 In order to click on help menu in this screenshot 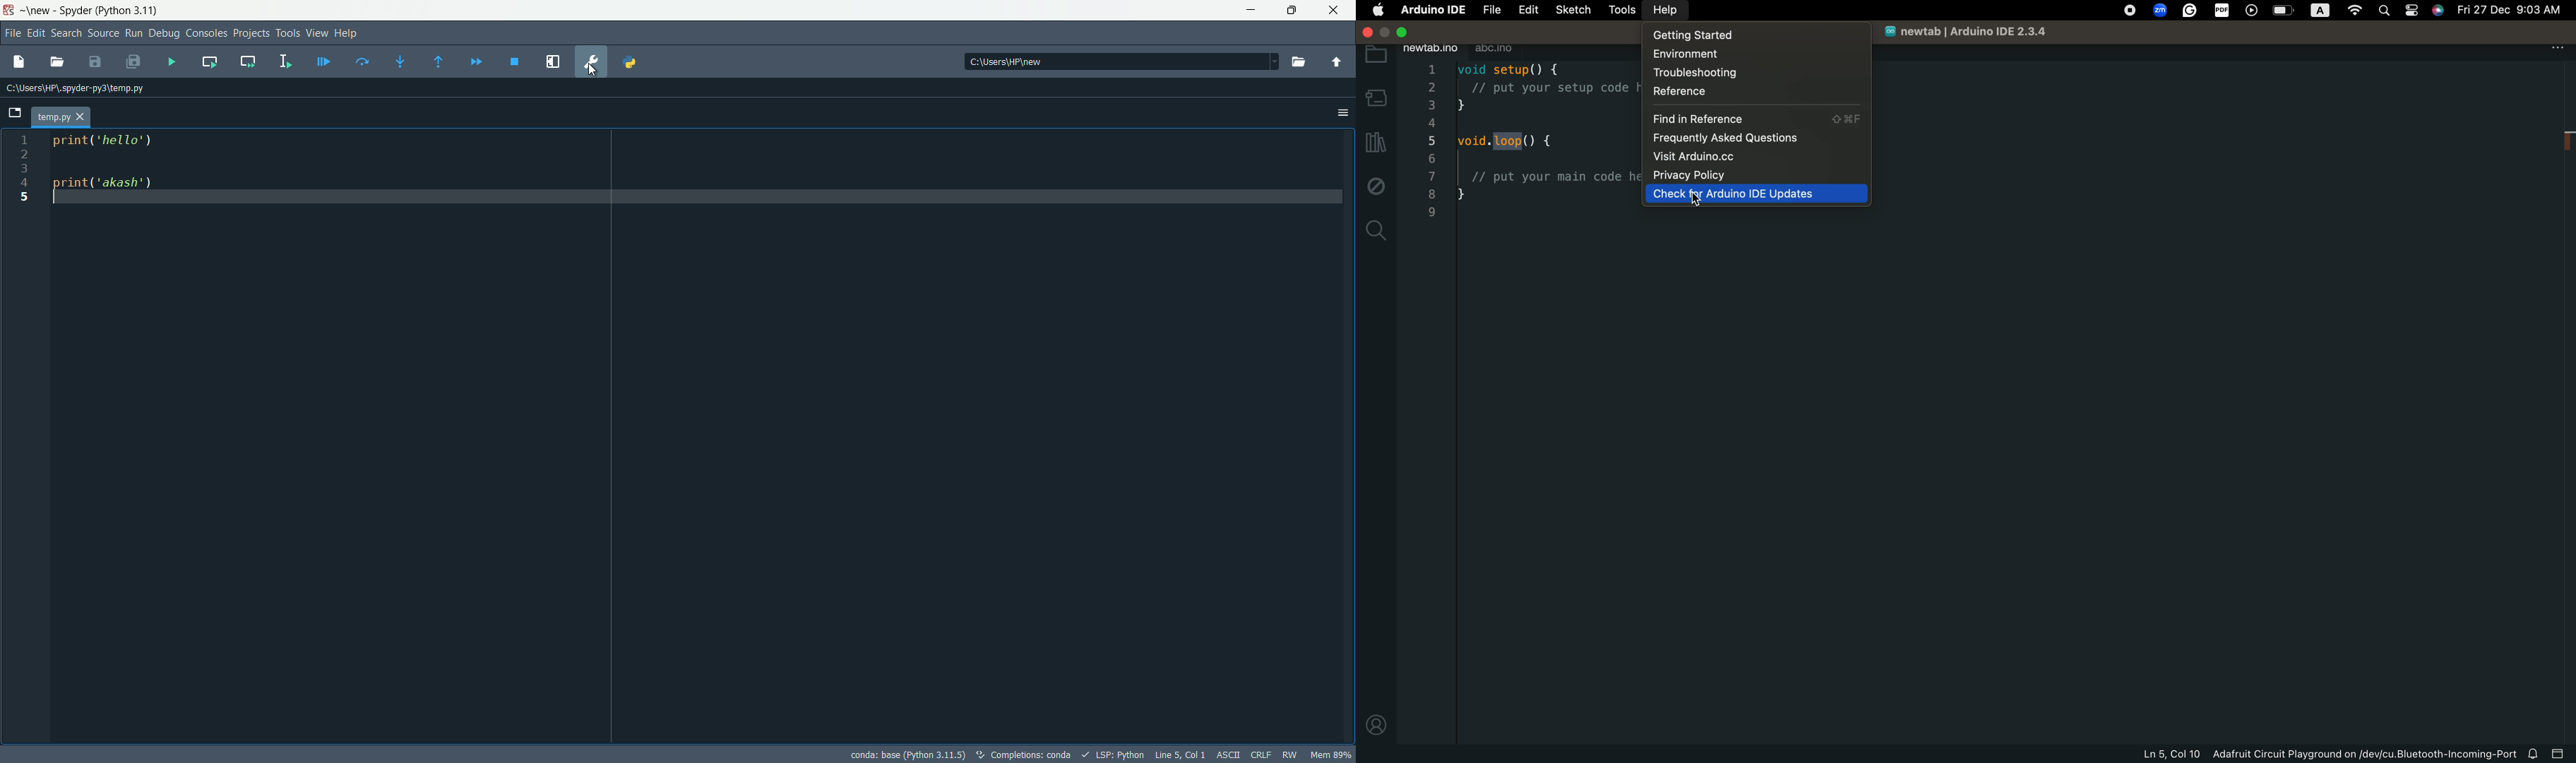, I will do `click(347, 32)`.